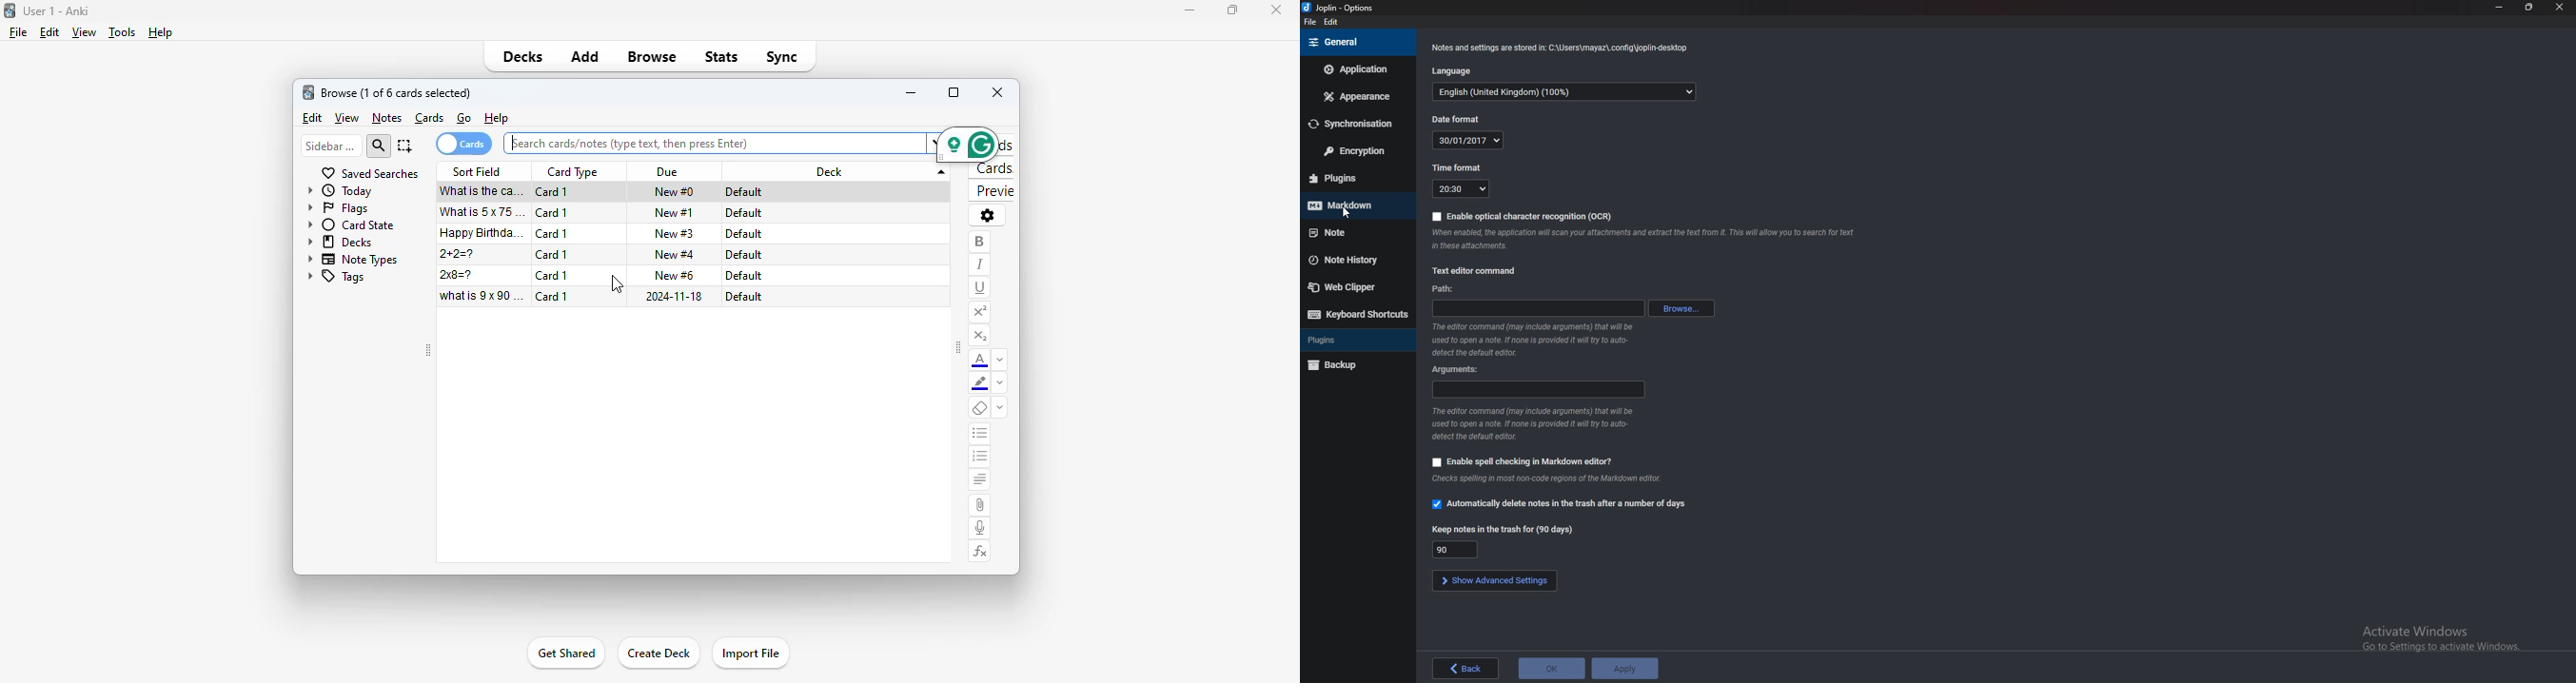  What do you see at coordinates (553, 233) in the screenshot?
I see `card 1` at bounding box center [553, 233].